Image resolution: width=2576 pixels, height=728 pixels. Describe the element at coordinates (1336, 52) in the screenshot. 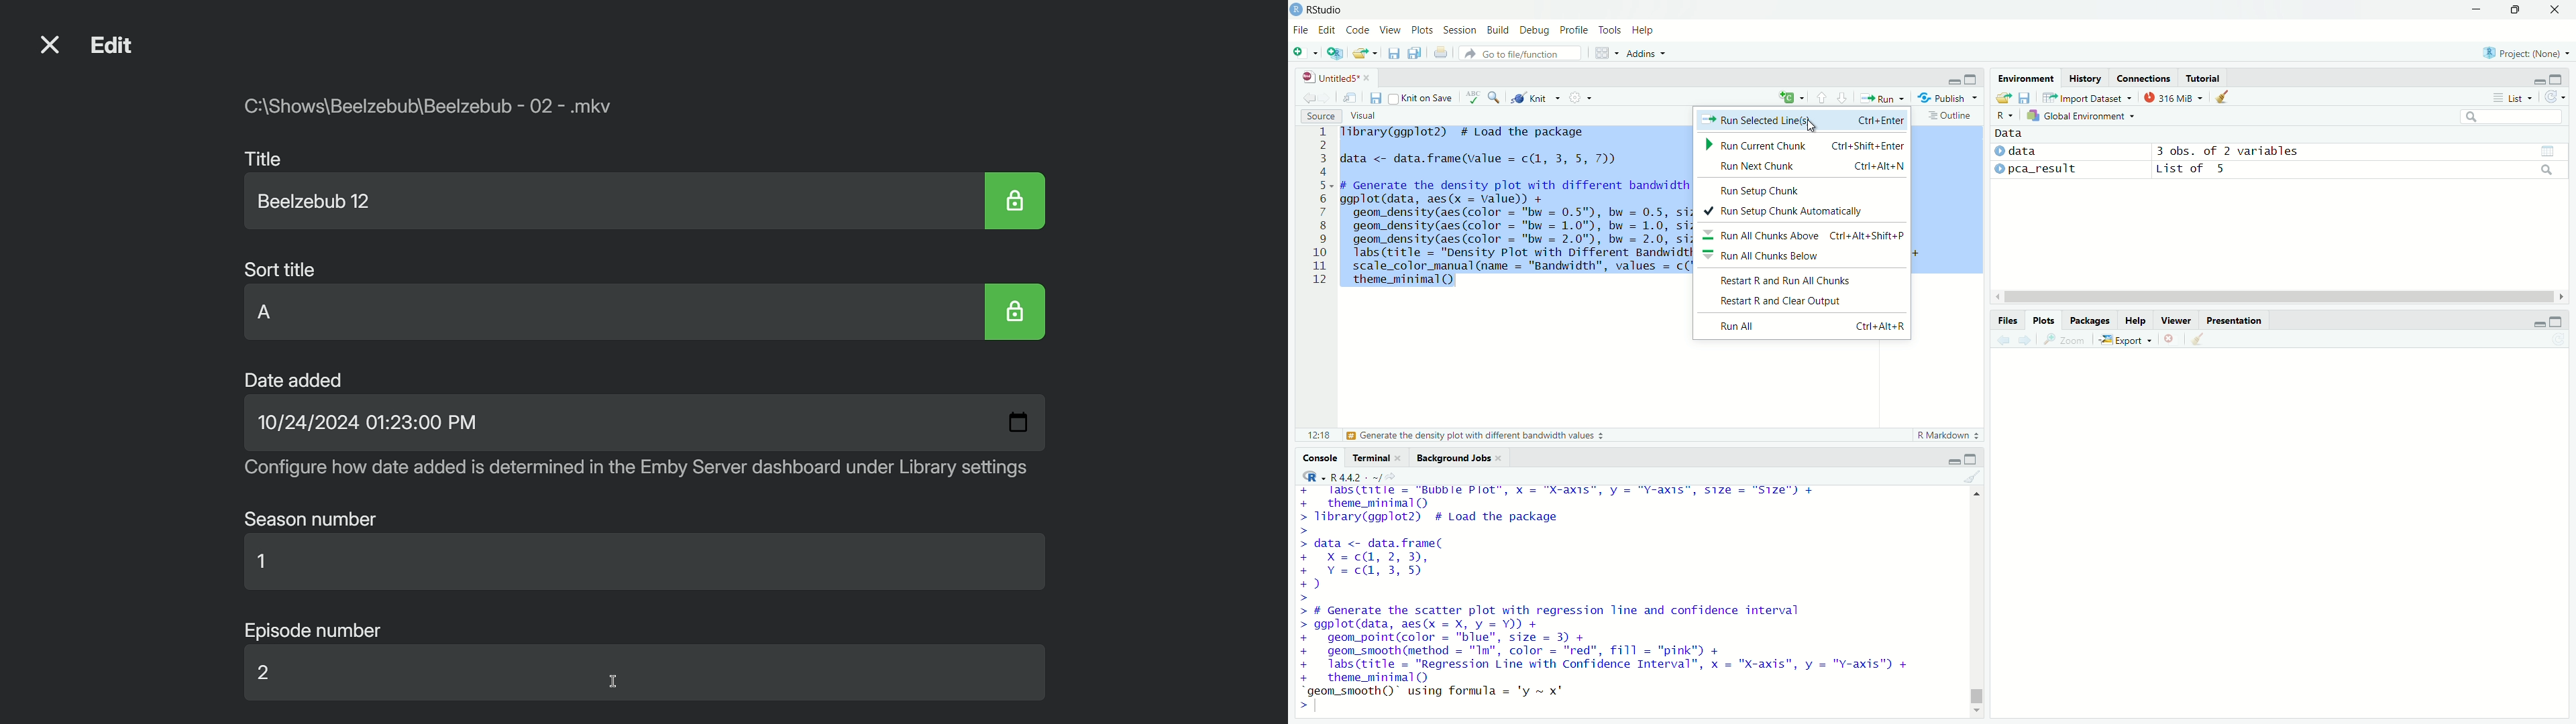

I see `Create a project` at that location.